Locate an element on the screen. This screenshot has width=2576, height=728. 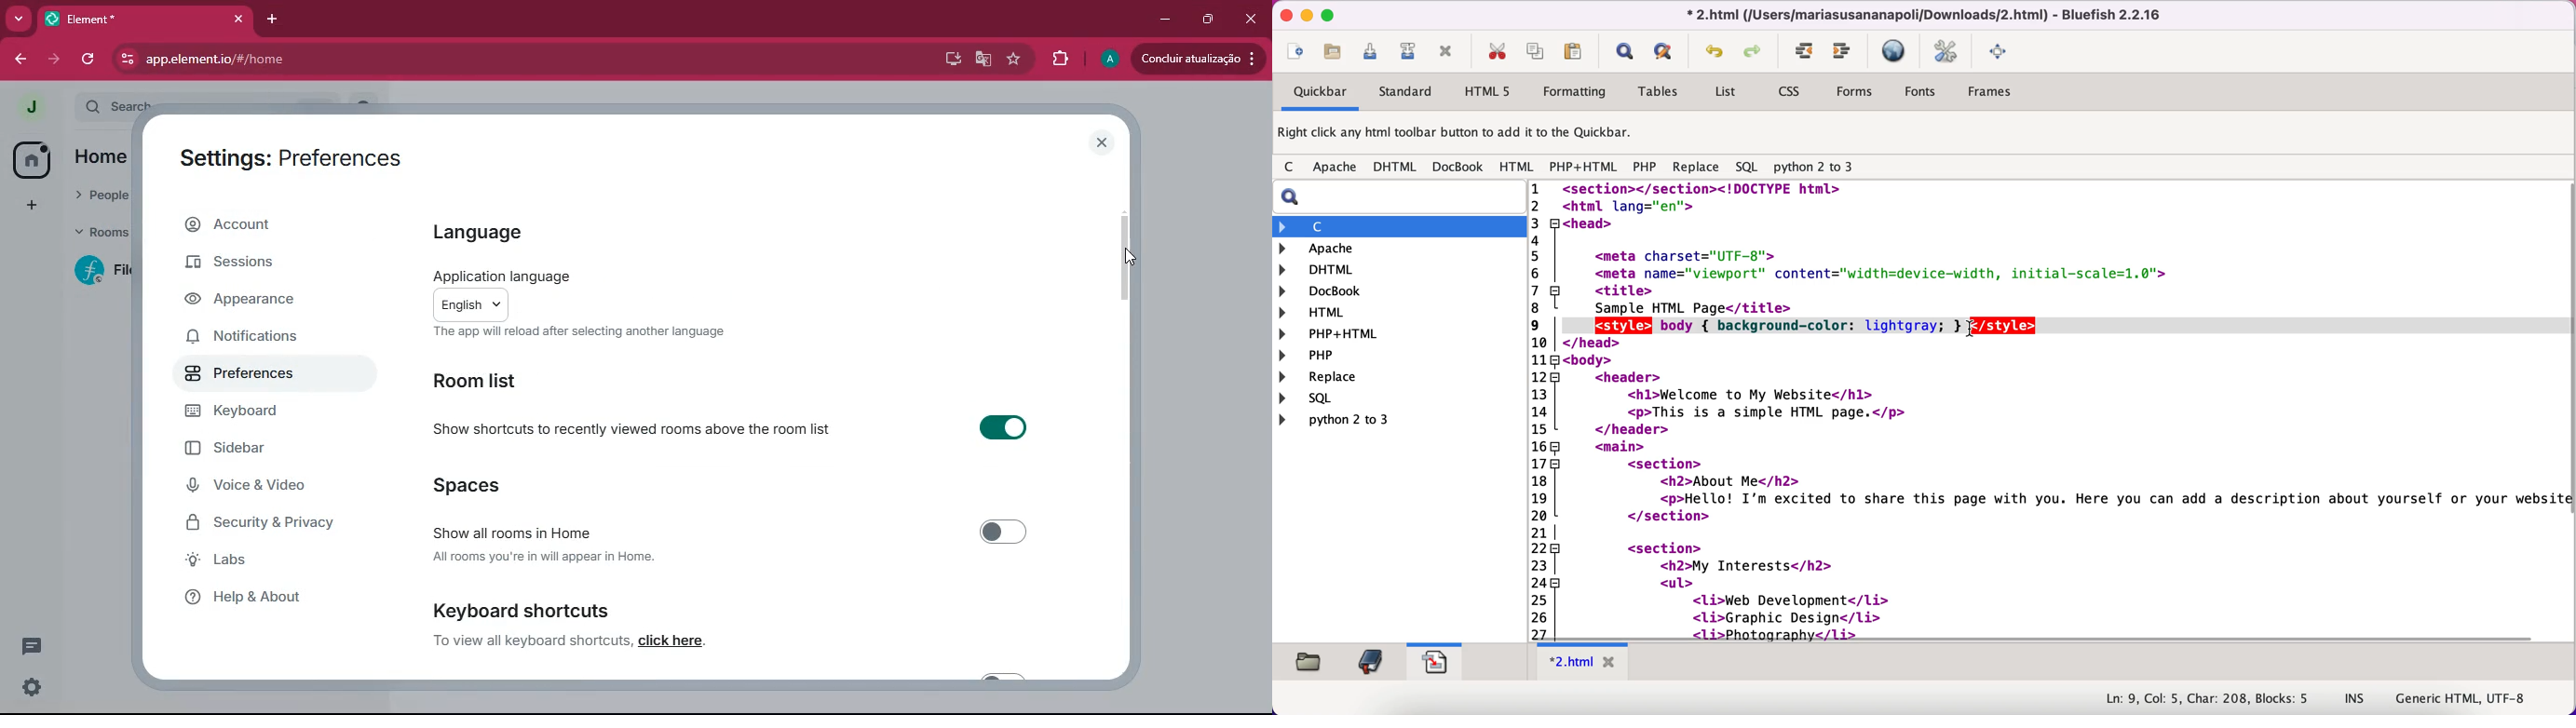
account is located at coordinates (266, 222).